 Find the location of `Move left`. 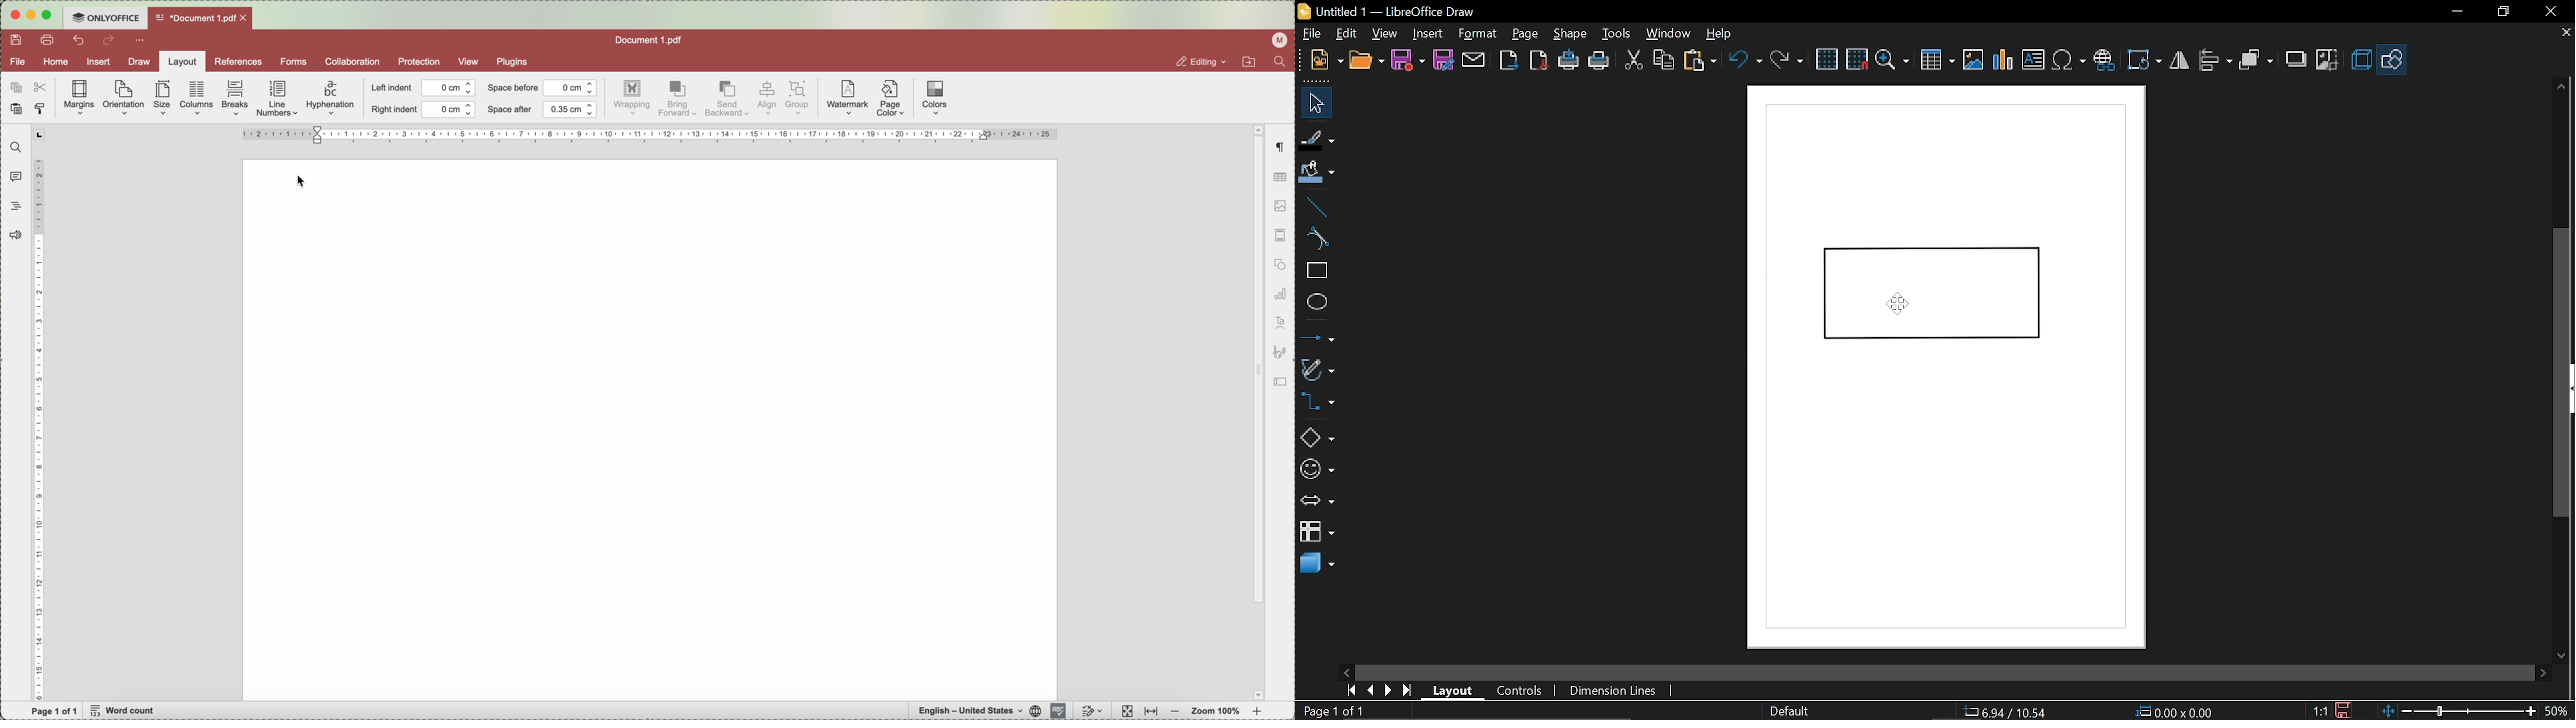

Move left is located at coordinates (1349, 670).